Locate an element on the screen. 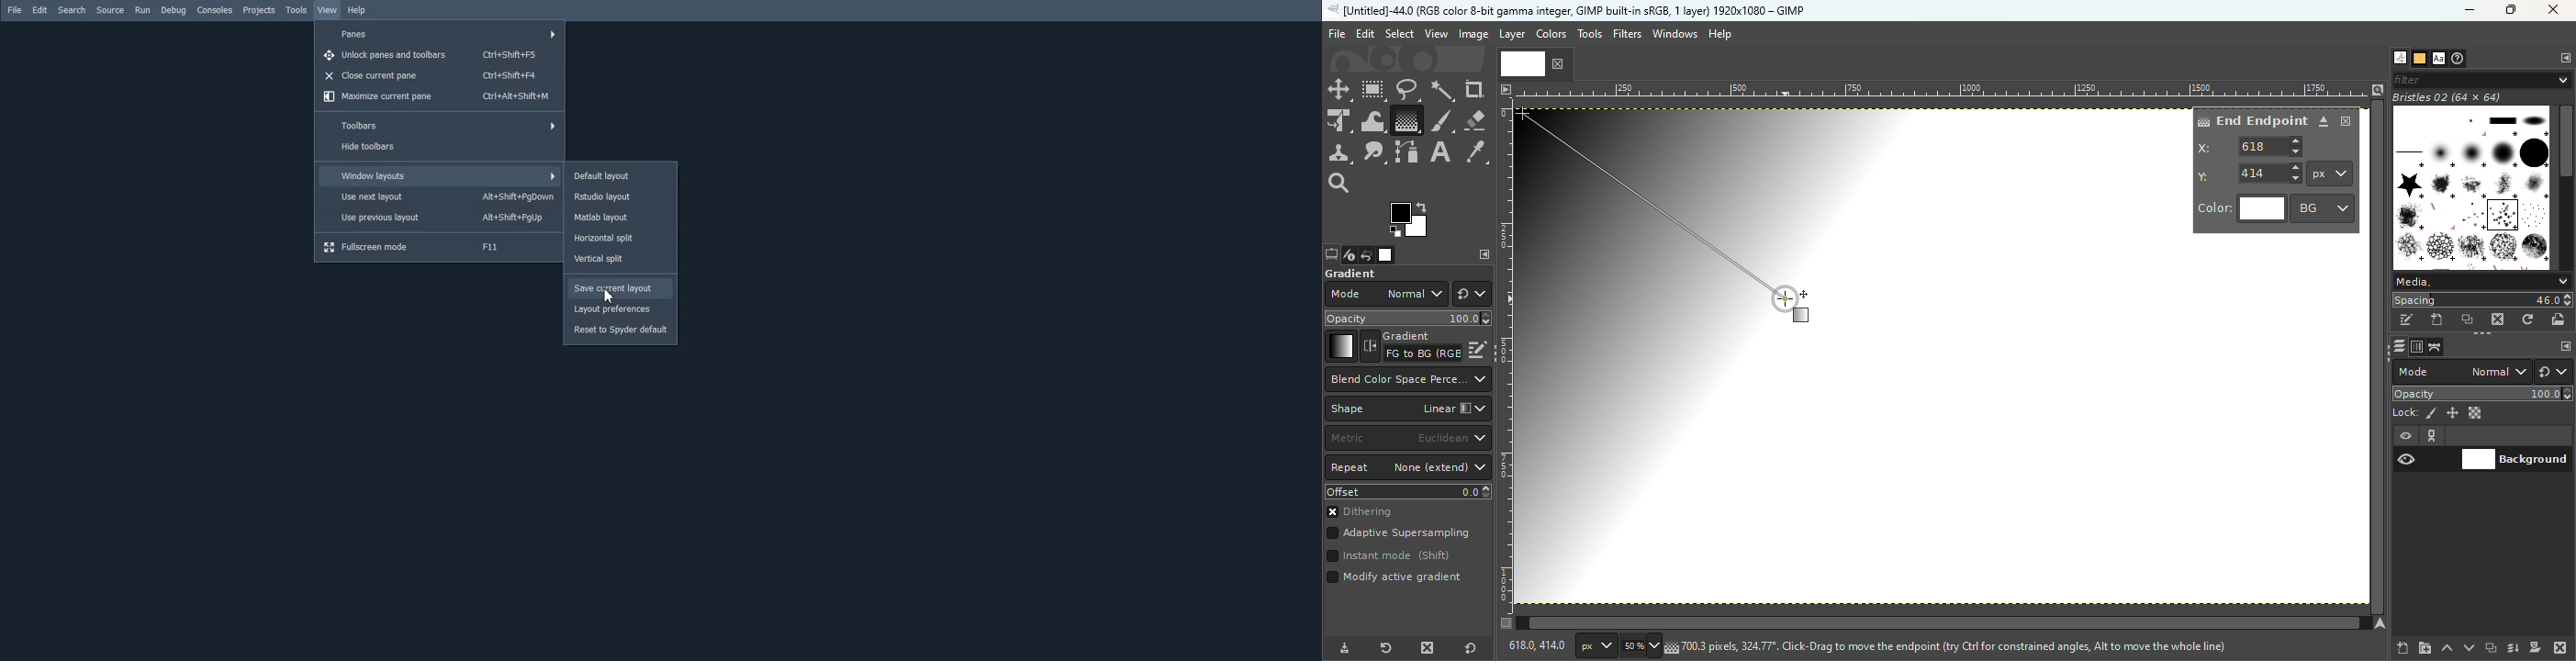 The height and width of the screenshot is (672, 2576). Open the paths dialog is located at coordinates (2436, 347).